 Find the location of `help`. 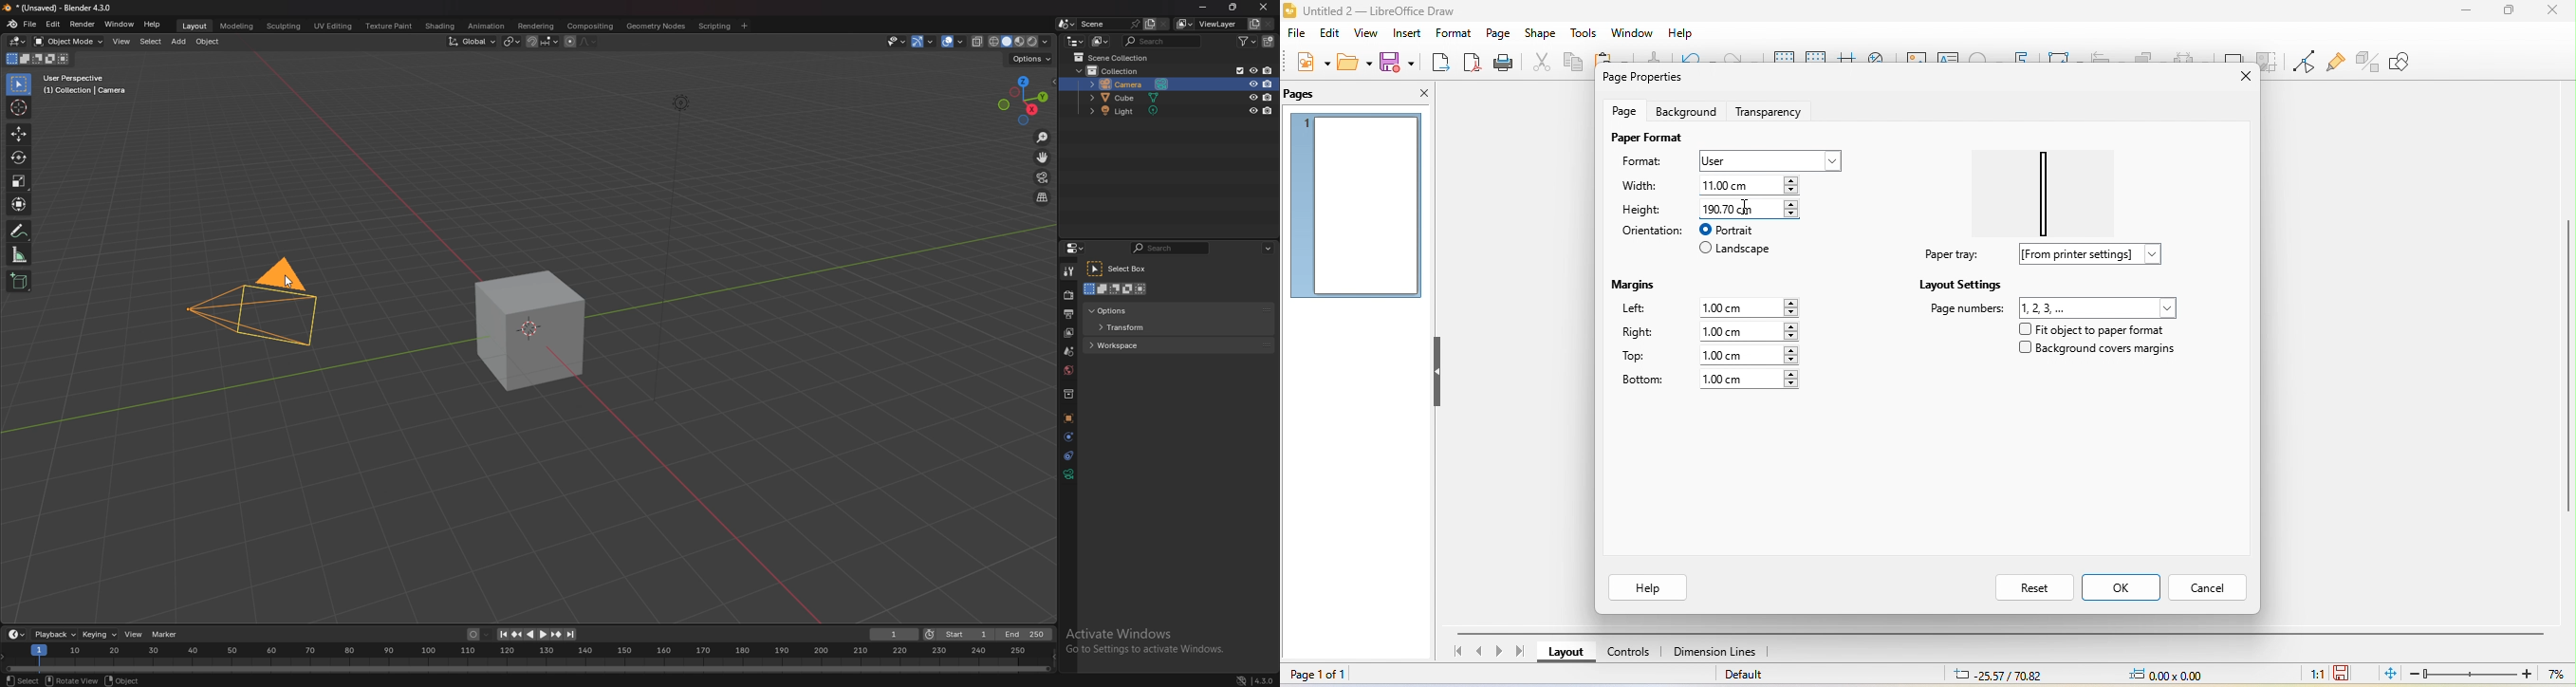

help is located at coordinates (1650, 587).